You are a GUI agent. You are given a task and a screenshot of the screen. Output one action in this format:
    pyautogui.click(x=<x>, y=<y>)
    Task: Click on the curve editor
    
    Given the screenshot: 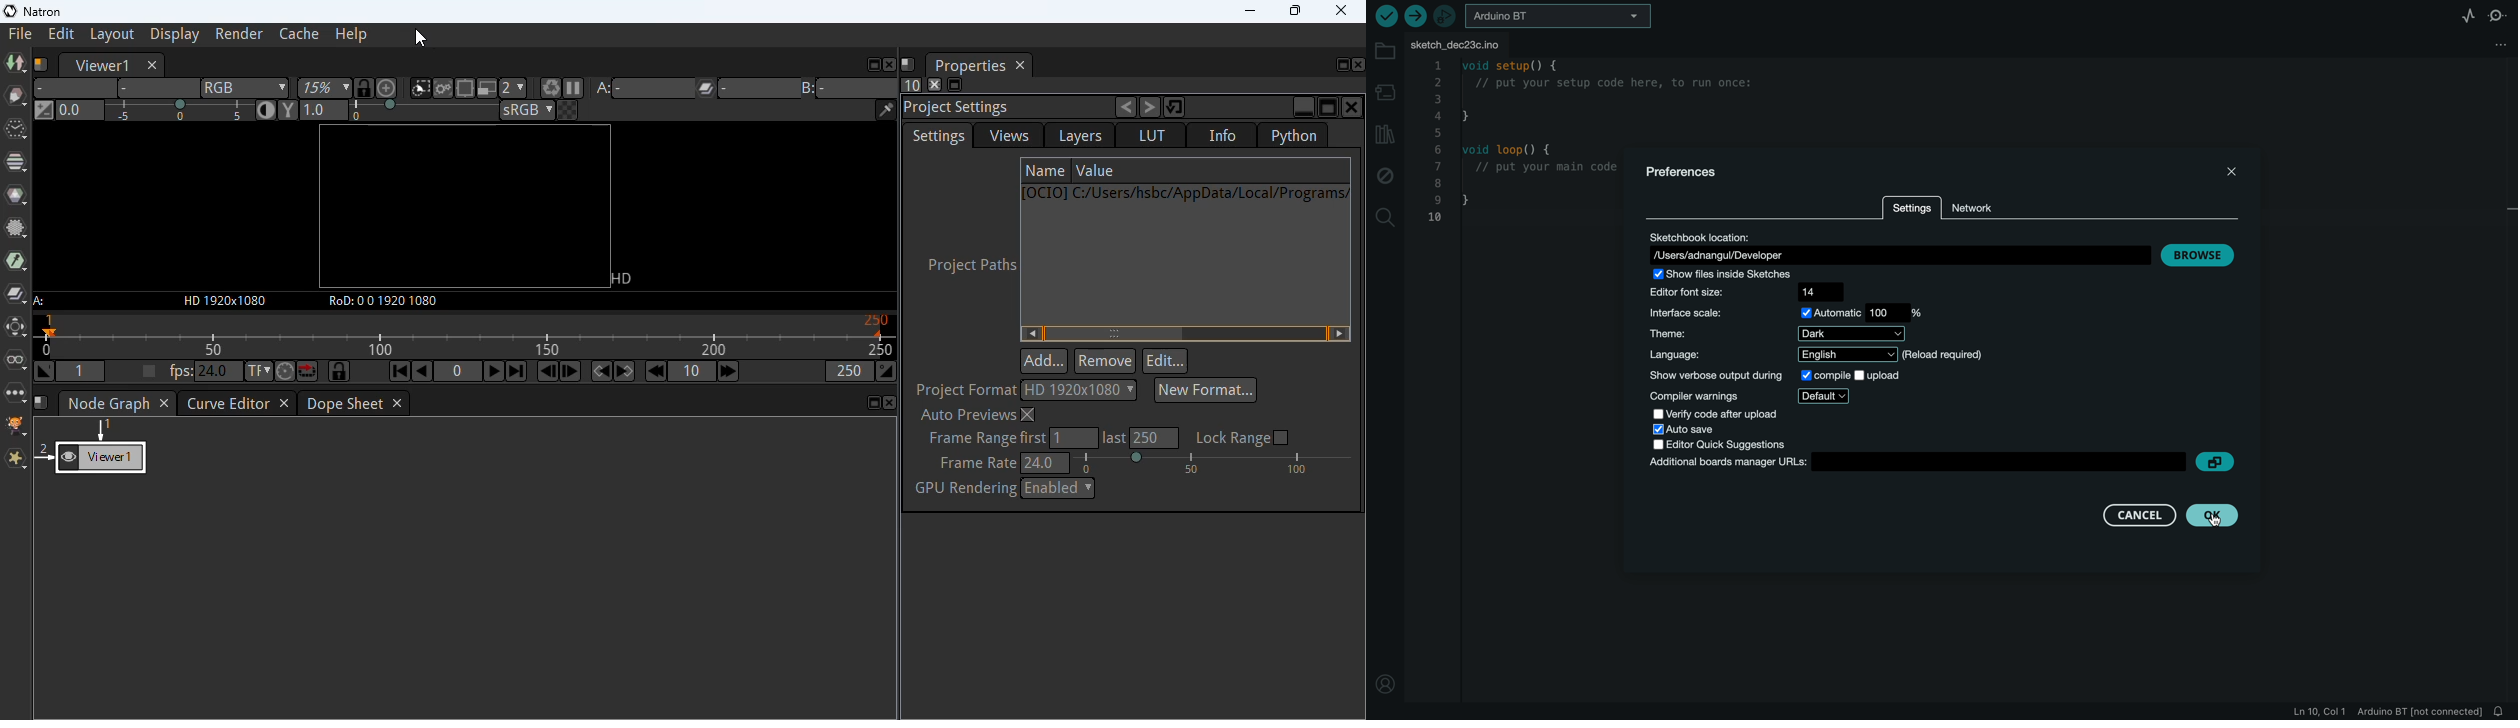 What is the action you would take?
    pyautogui.click(x=227, y=404)
    